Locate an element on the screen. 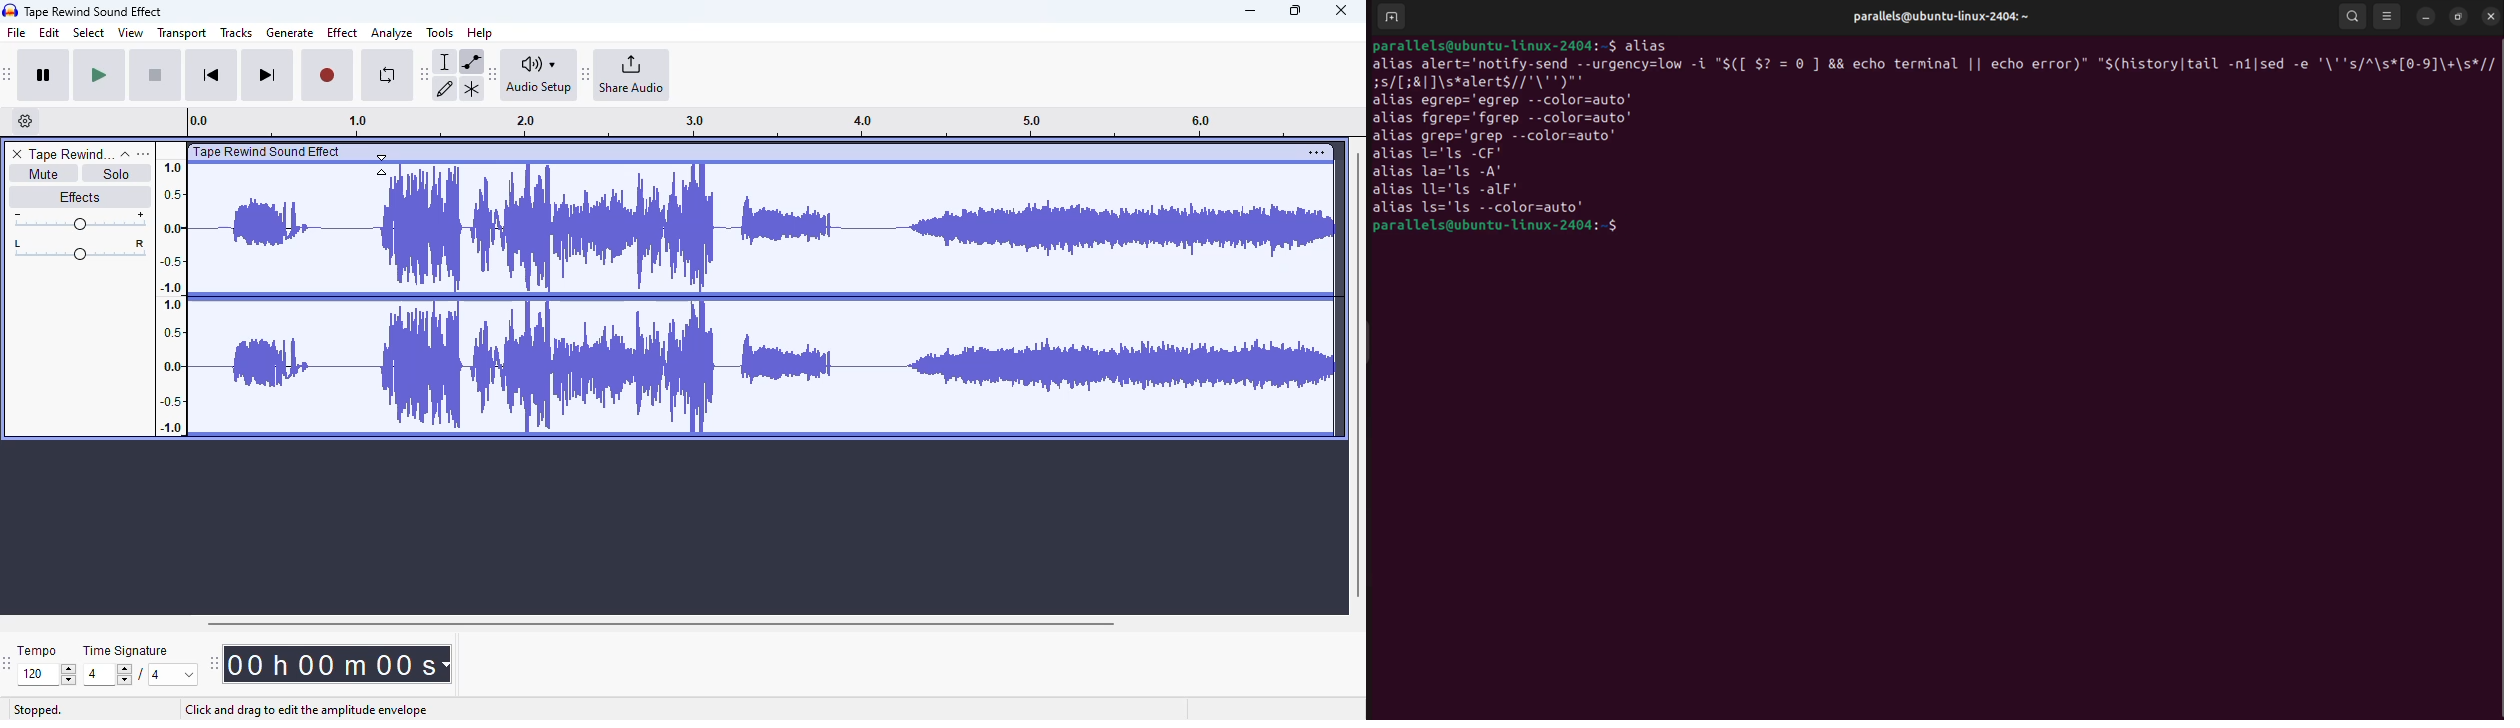 This screenshot has height=728, width=2520. Move audacity transport toolbar is located at coordinates (8, 74).